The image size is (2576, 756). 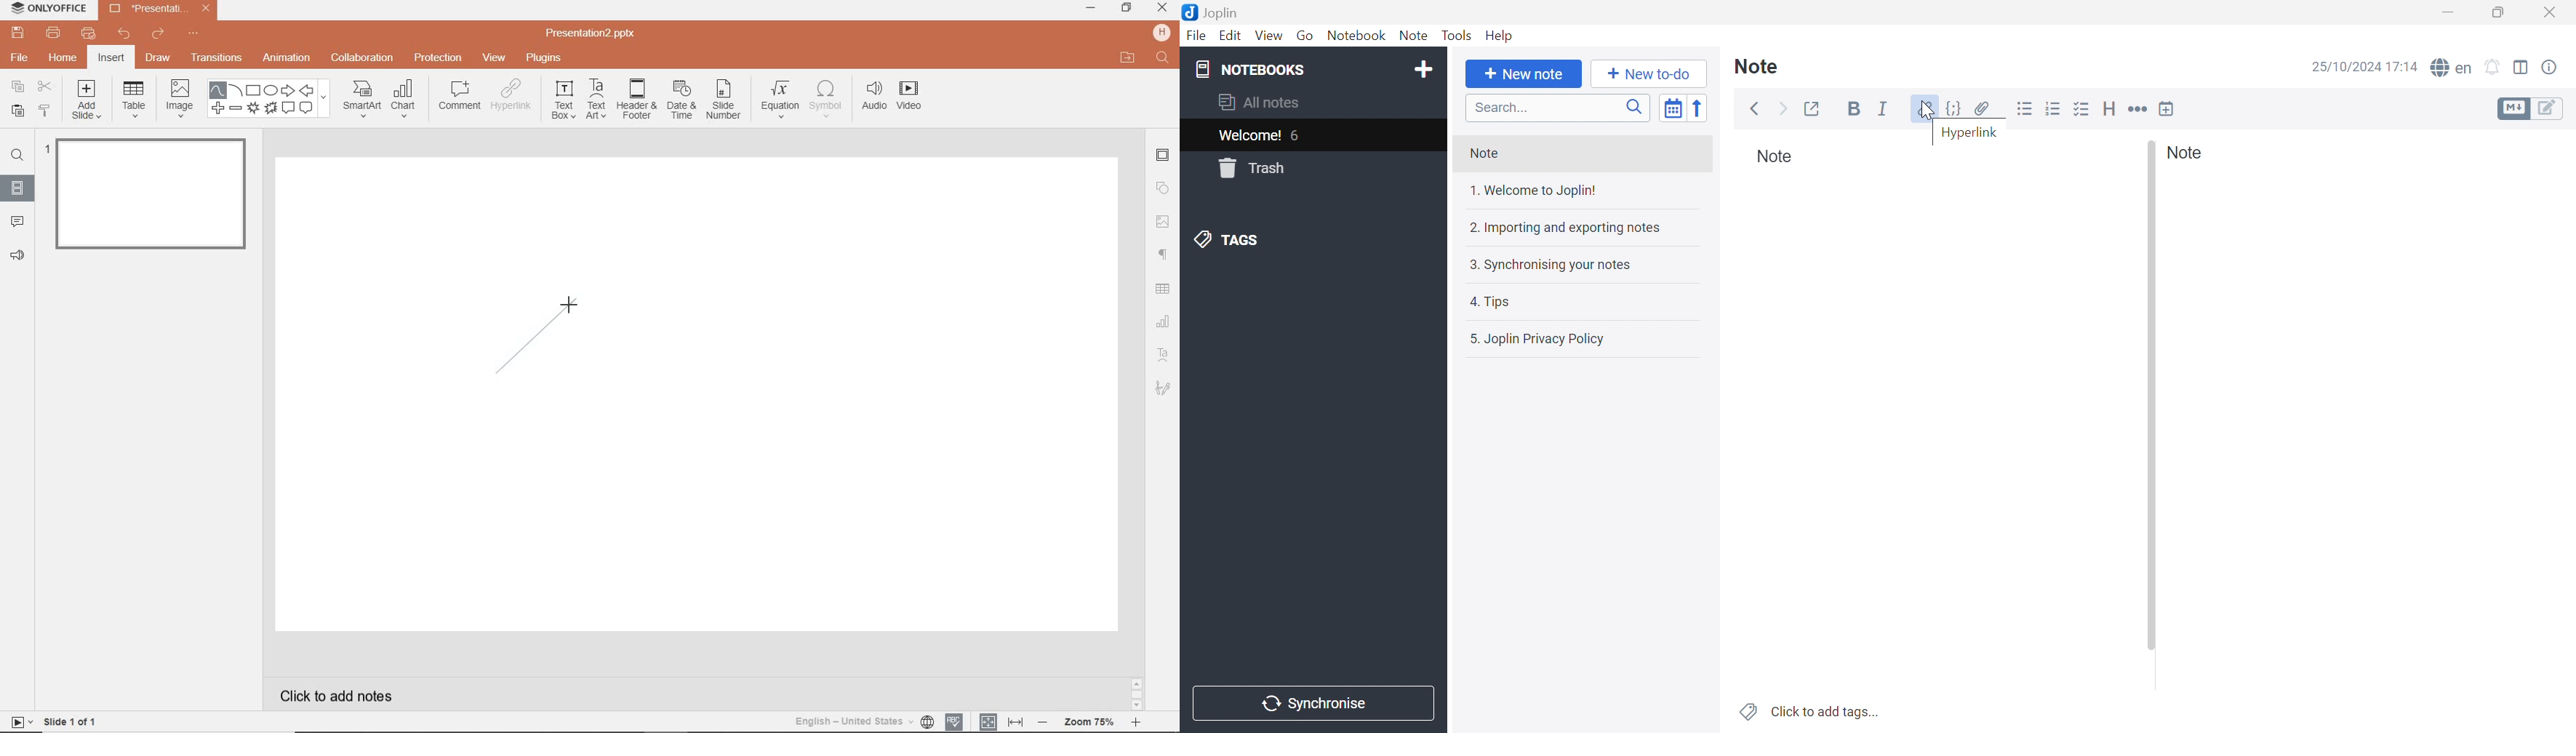 What do you see at coordinates (14, 86) in the screenshot?
I see `COPY` at bounding box center [14, 86].